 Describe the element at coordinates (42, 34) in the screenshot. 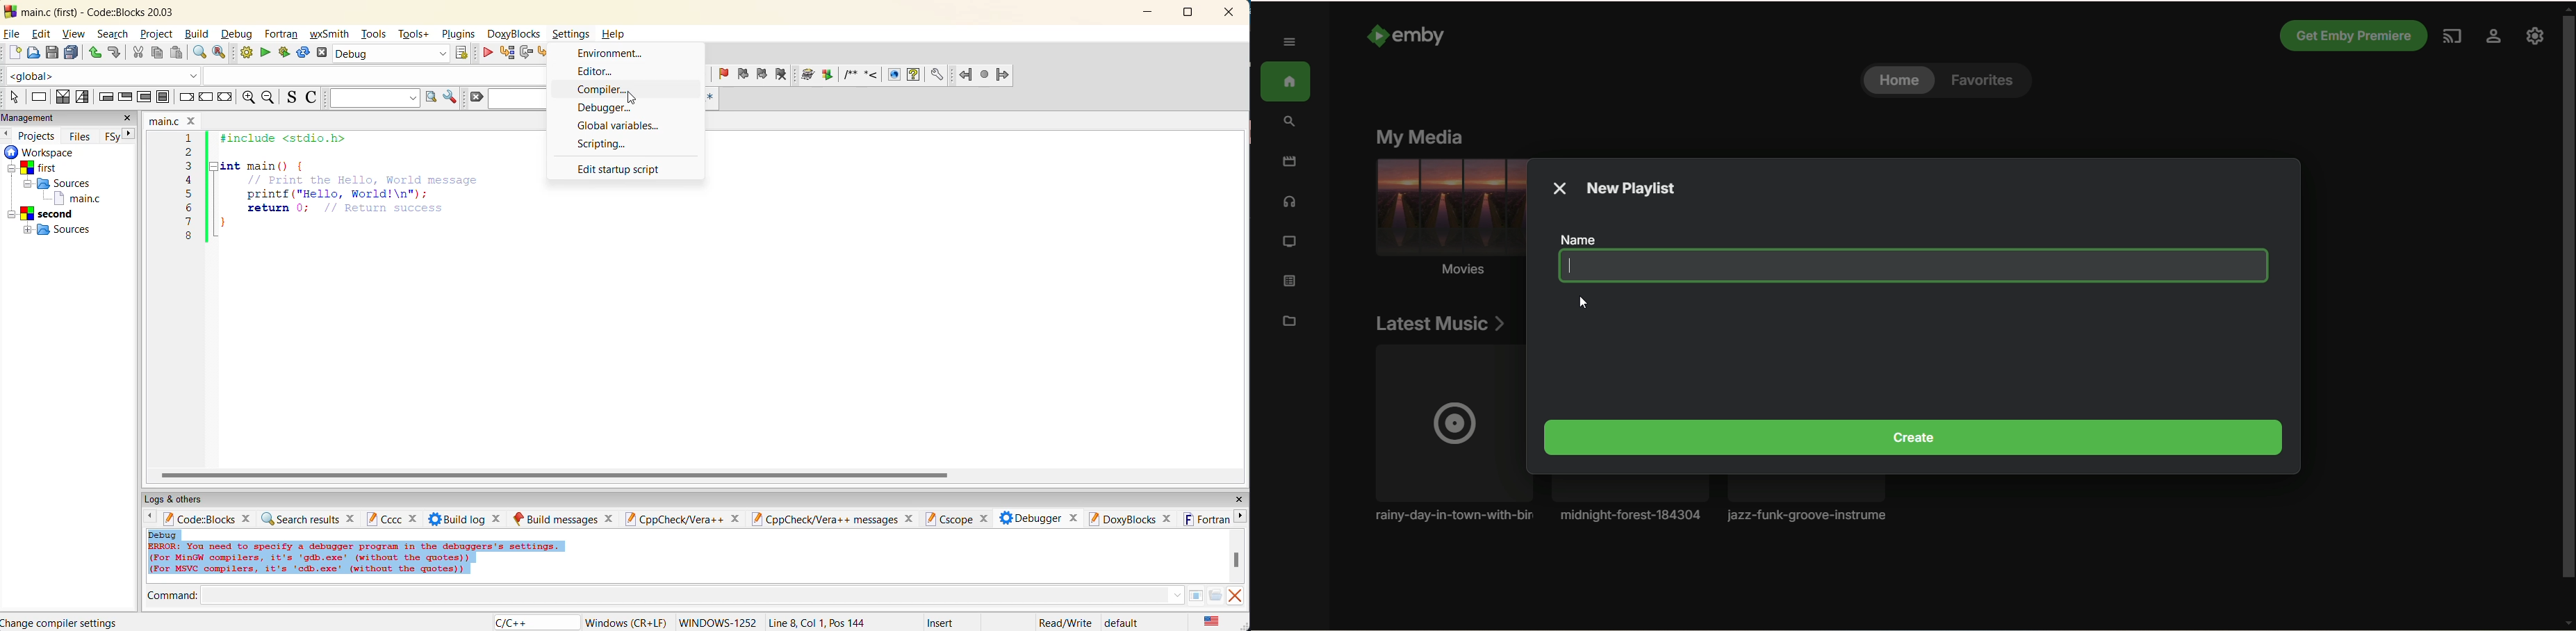

I see `edit` at that location.